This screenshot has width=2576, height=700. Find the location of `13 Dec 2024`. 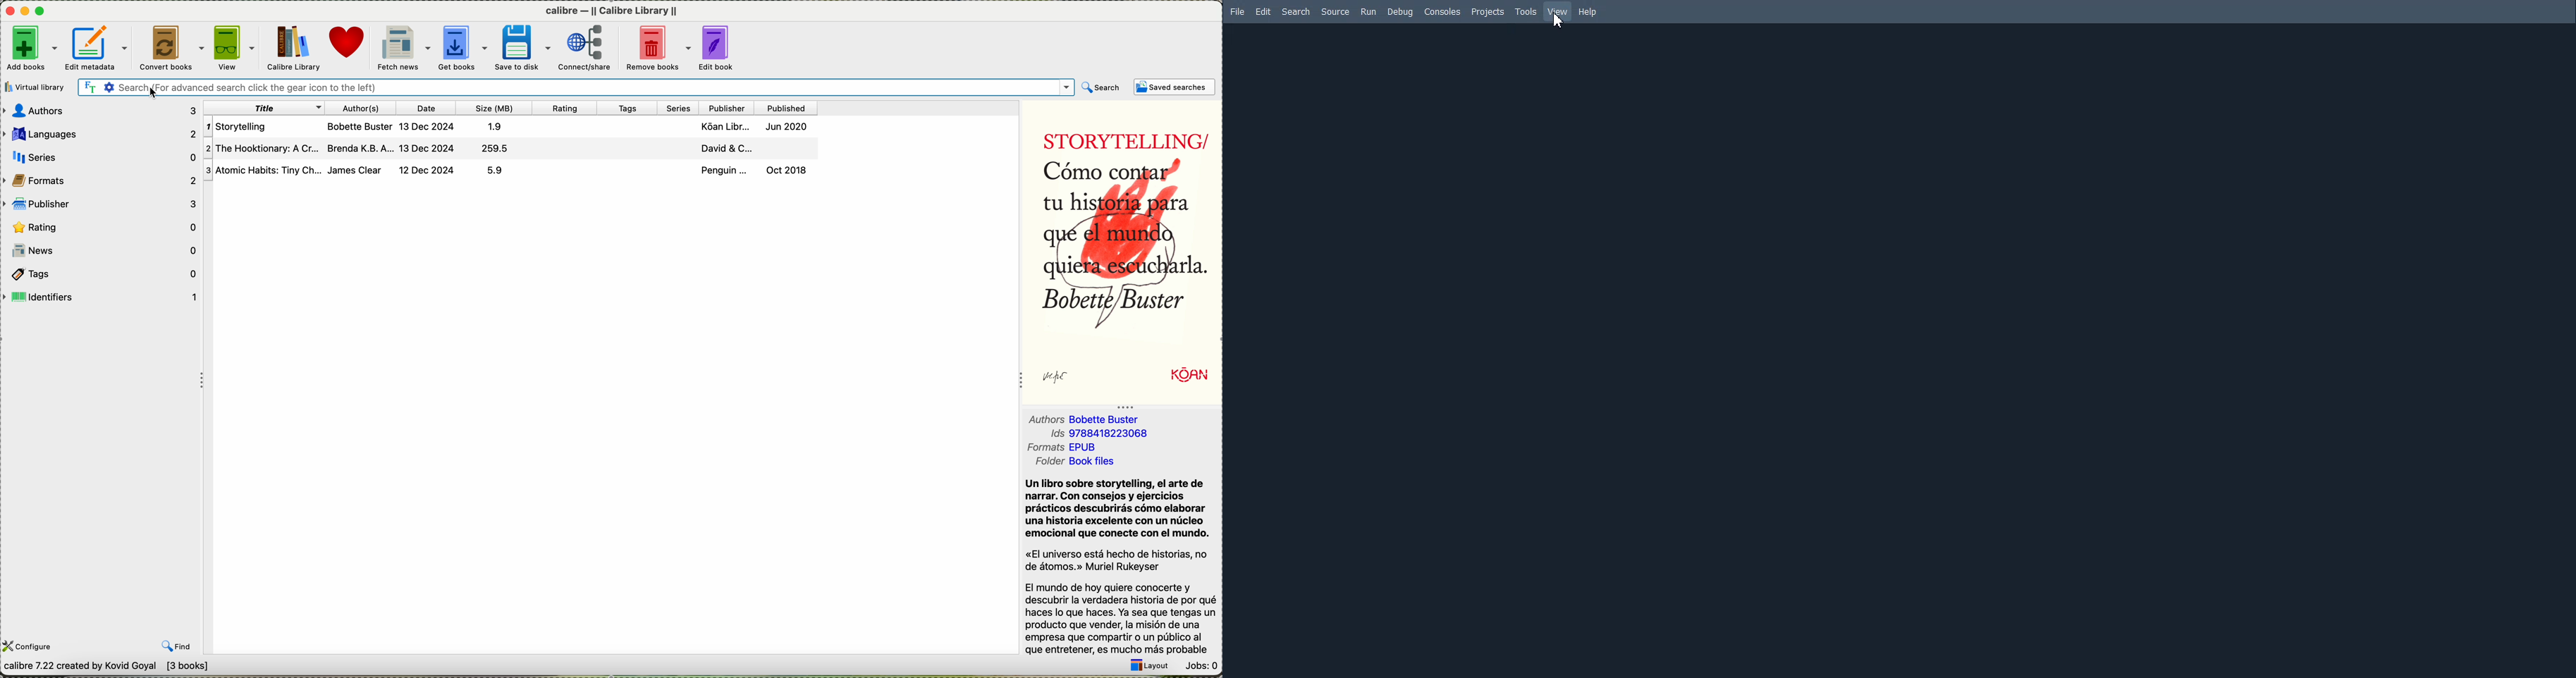

13 Dec 2024 is located at coordinates (430, 149).